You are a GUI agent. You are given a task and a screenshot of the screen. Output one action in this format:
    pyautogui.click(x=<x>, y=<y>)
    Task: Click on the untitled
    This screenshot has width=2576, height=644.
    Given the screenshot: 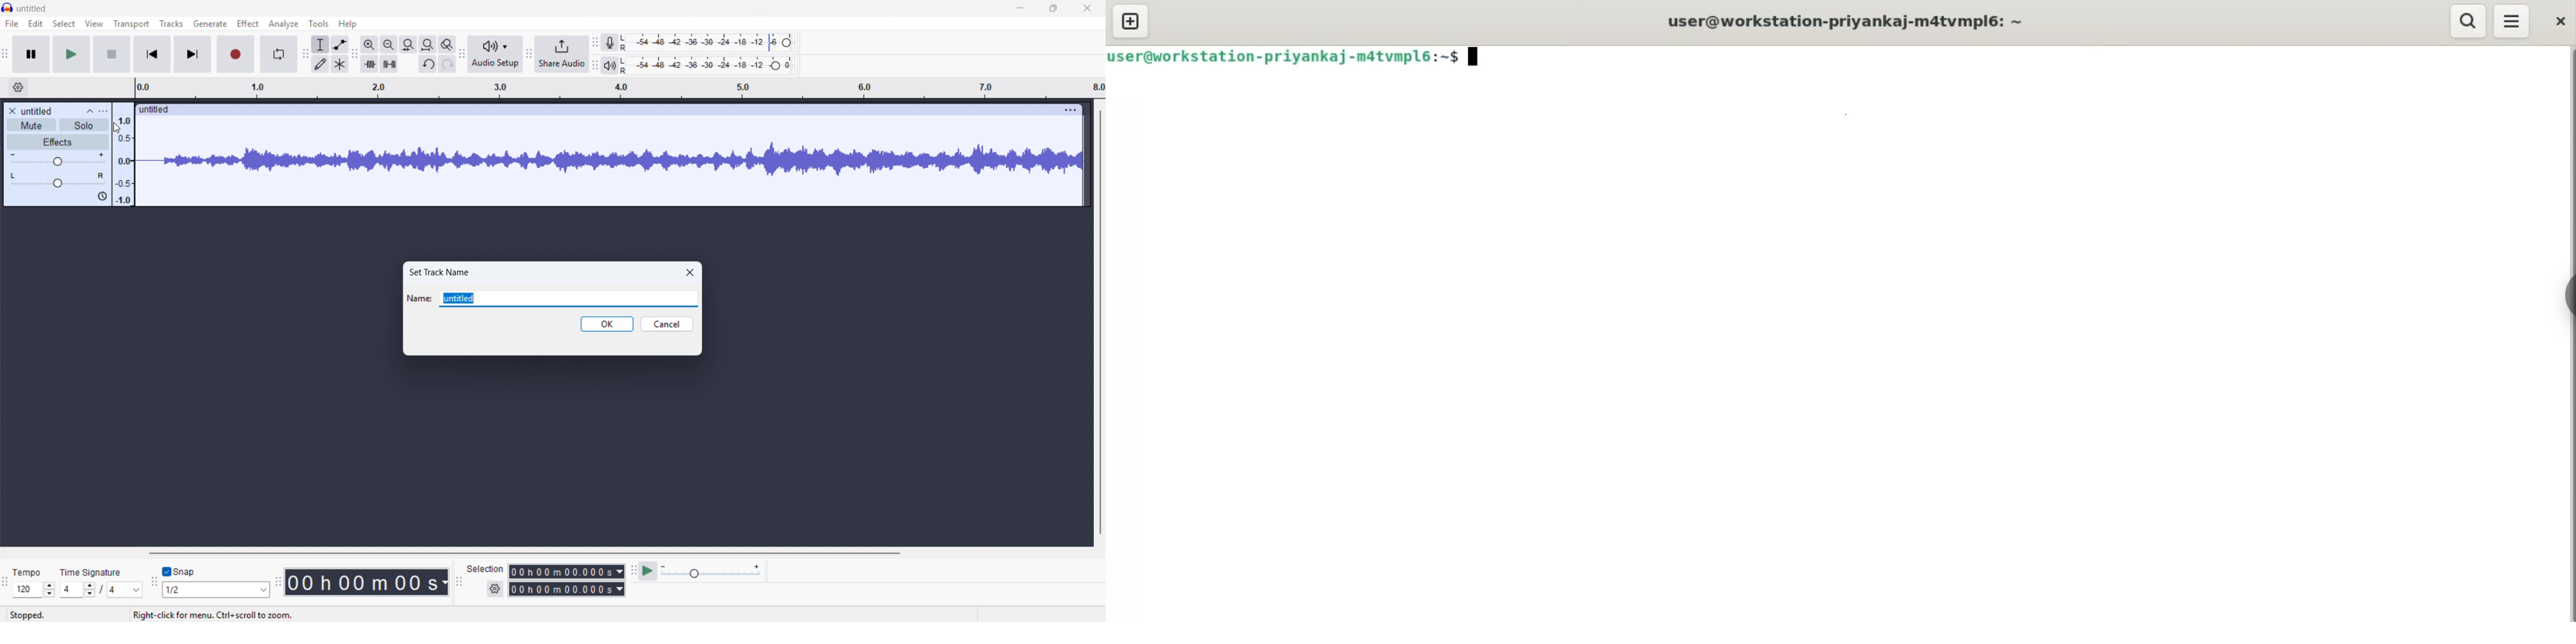 What is the action you would take?
    pyautogui.click(x=32, y=9)
    